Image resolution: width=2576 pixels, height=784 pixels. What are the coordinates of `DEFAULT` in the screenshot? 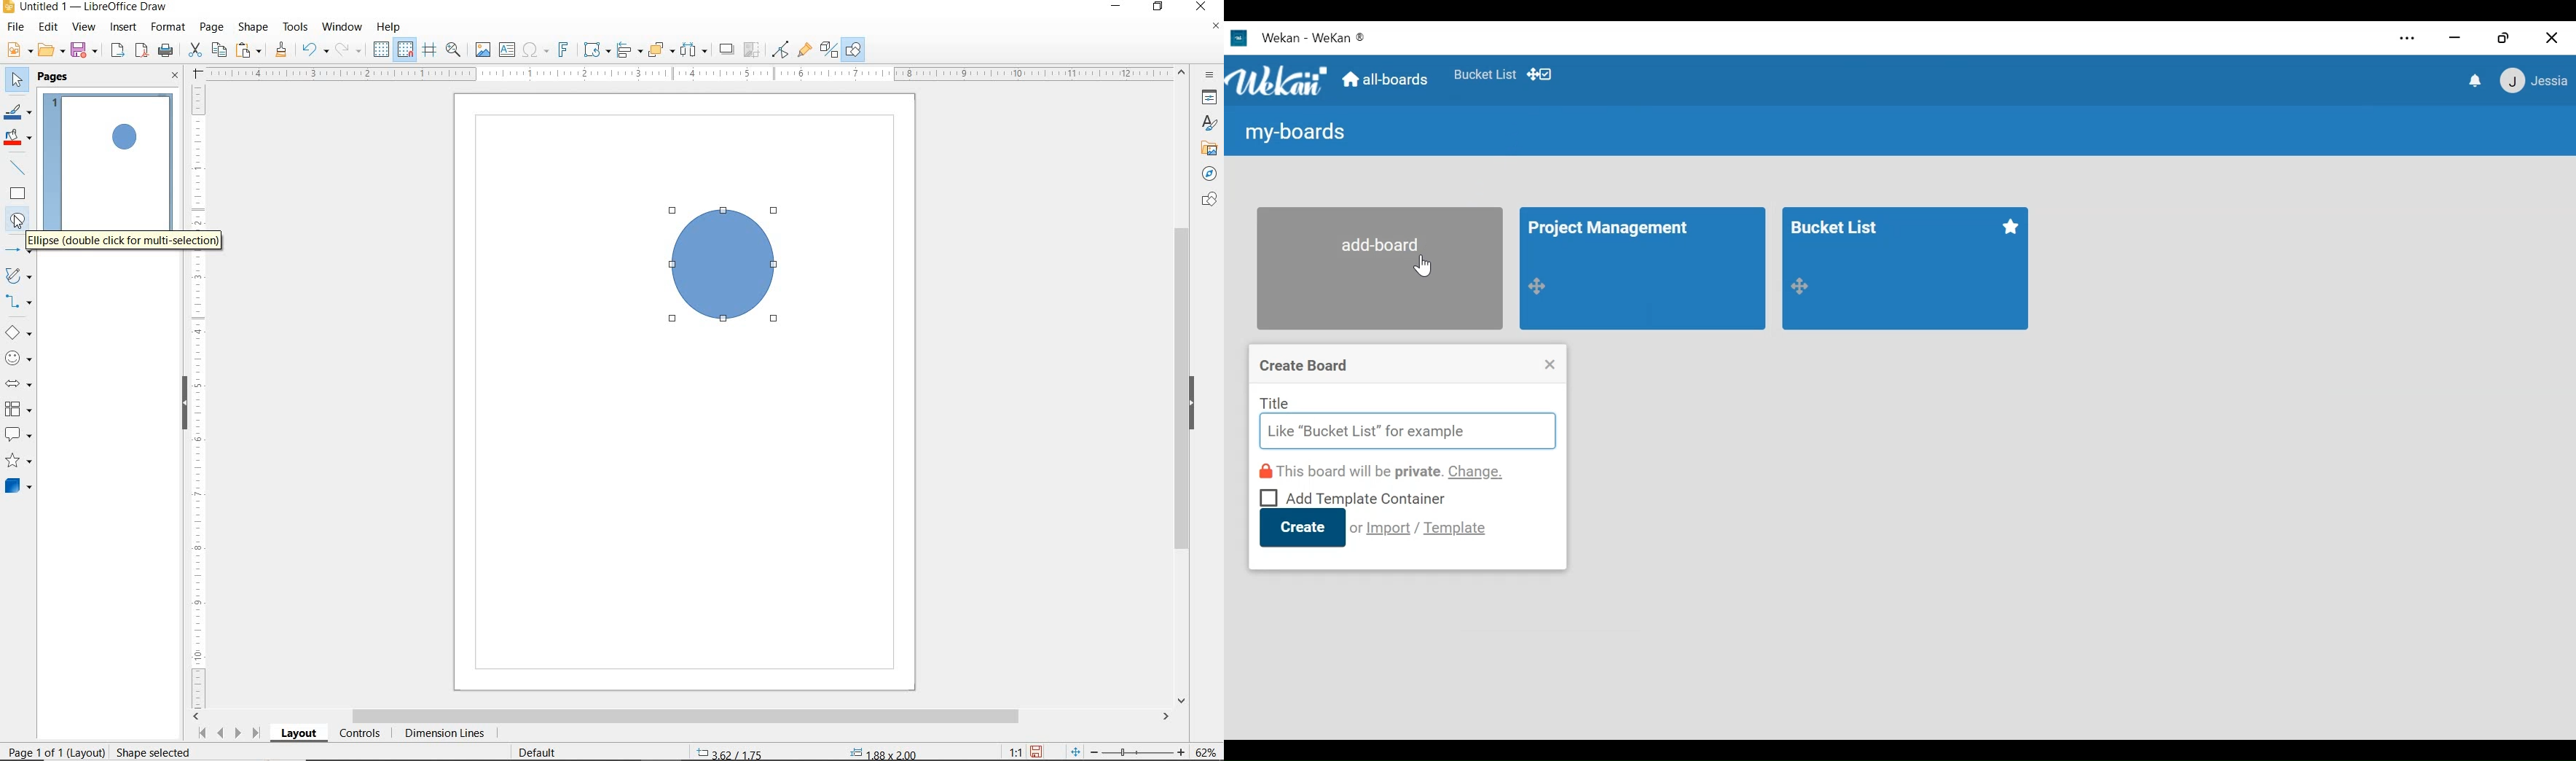 It's located at (542, 751).